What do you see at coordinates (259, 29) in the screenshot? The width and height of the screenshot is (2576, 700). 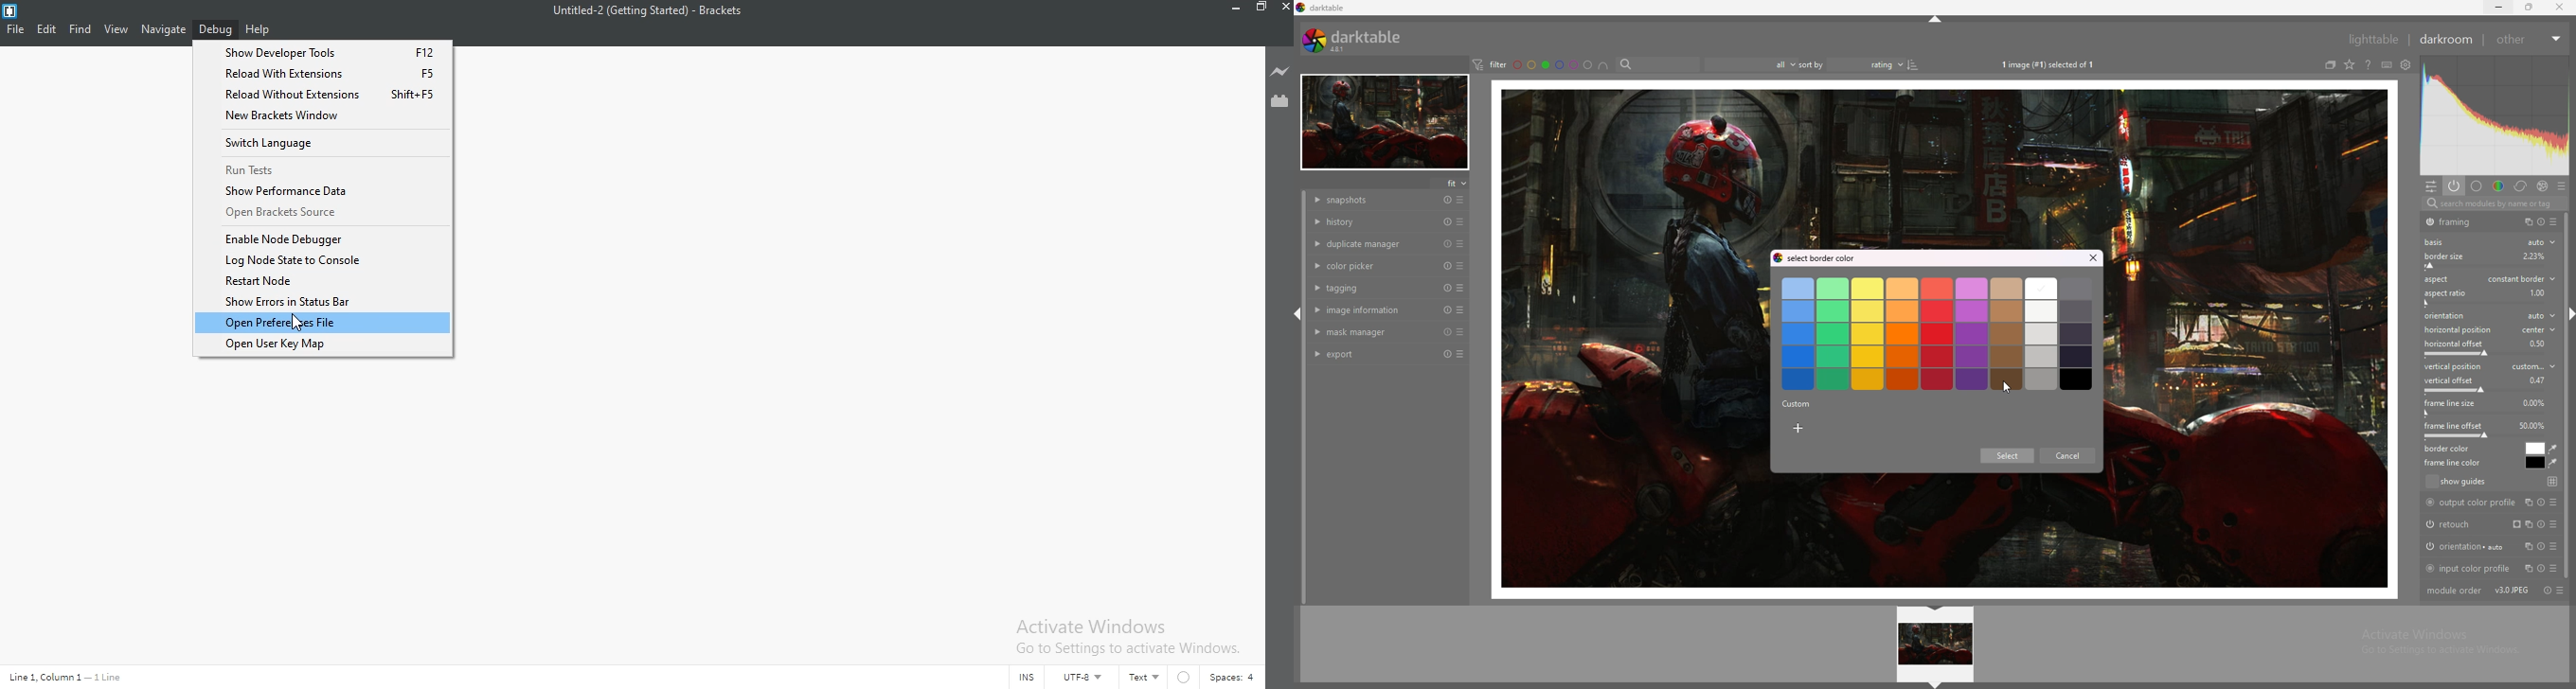 I see `help` at bounding box center [259, 29].